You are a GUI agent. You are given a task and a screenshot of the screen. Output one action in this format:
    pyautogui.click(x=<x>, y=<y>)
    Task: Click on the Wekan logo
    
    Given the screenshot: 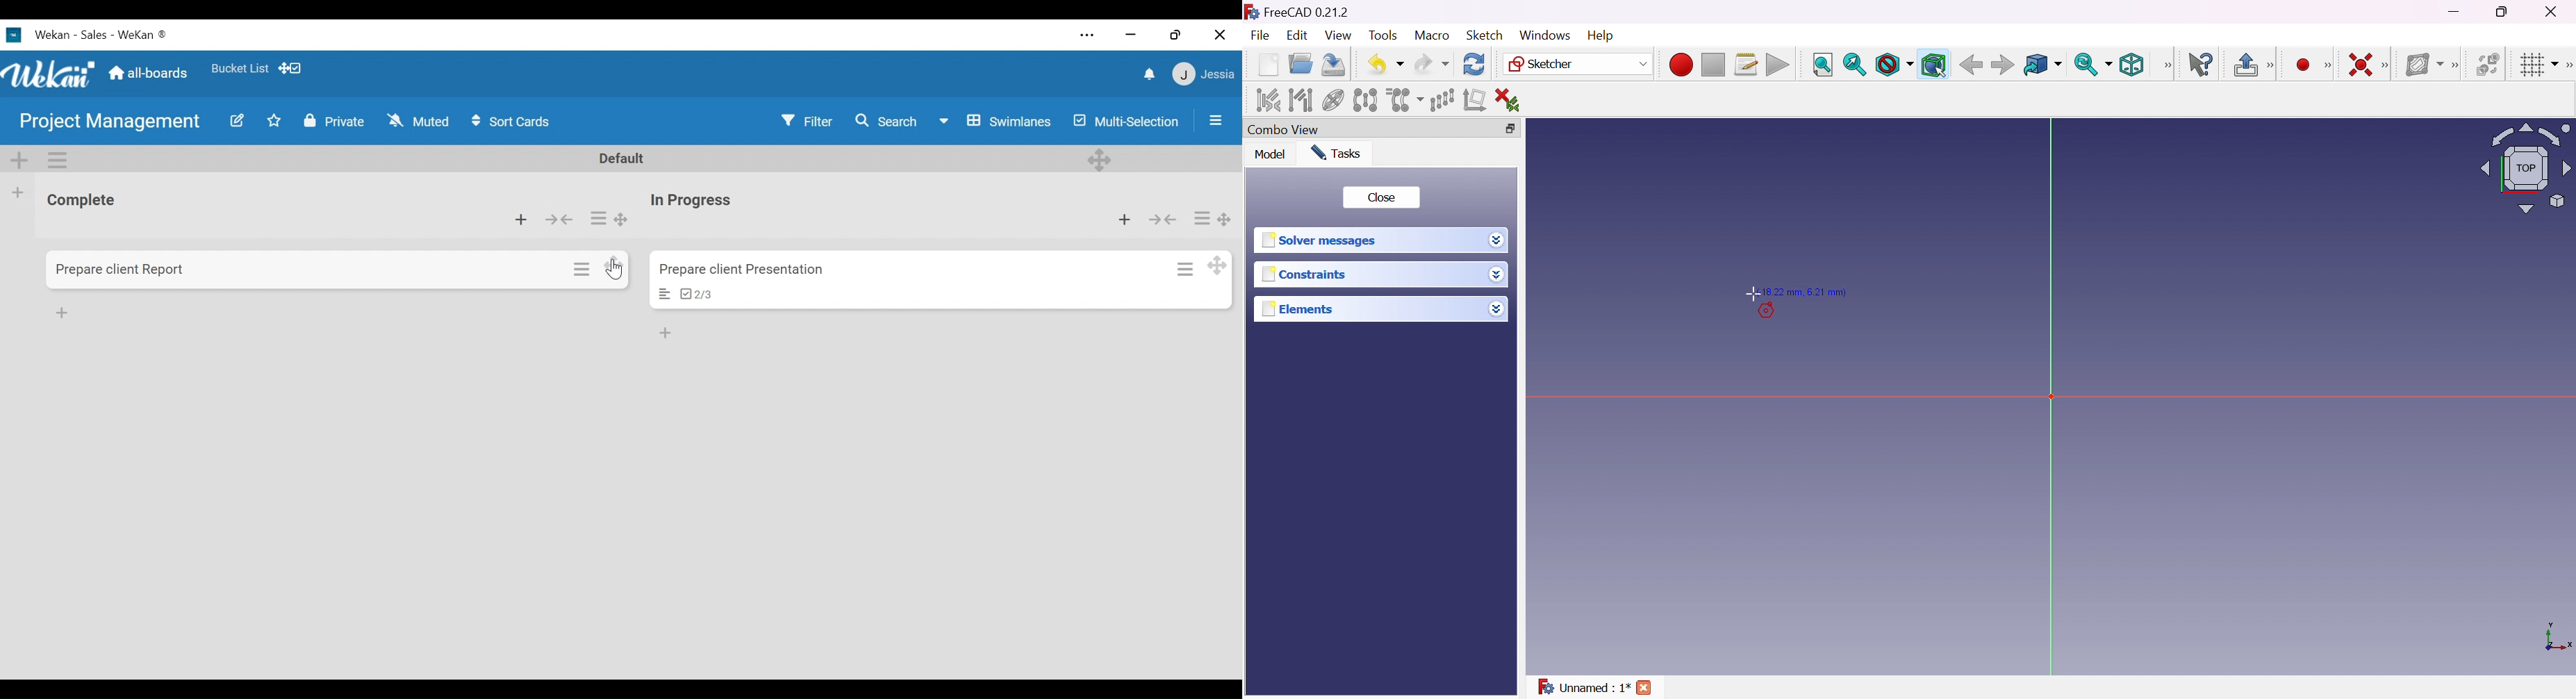 What is the action you would take?
    pyautogui.click(x=16, y=35)
    